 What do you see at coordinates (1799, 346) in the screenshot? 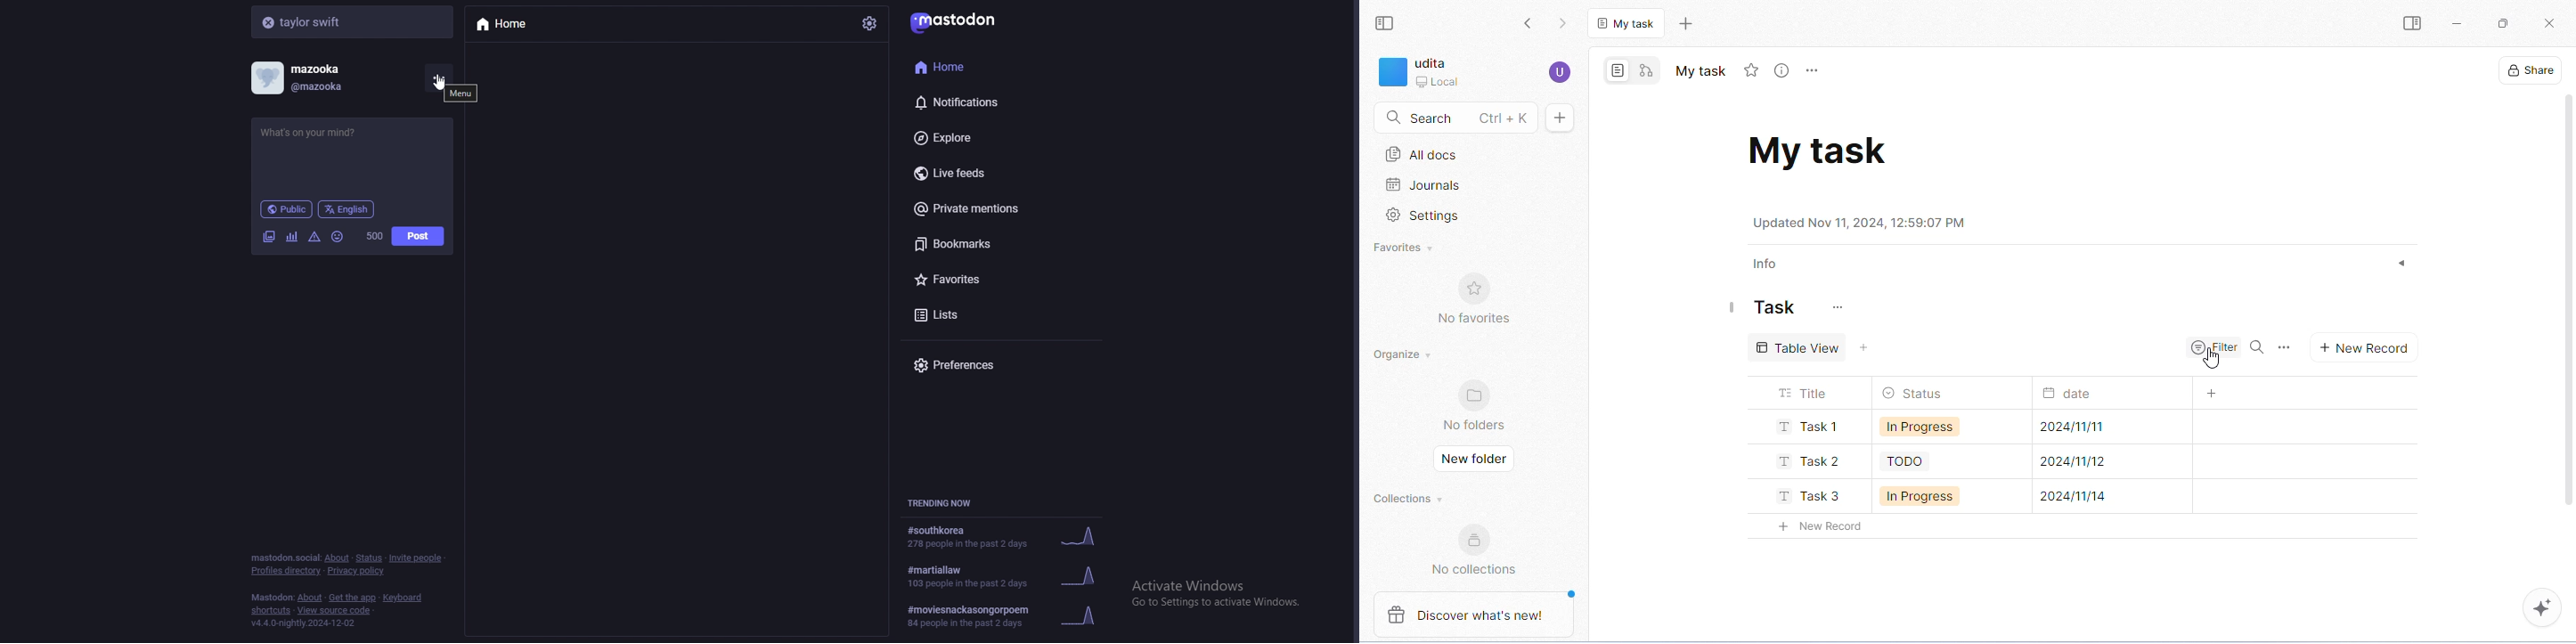
I see `table view` at bounding box center [1799, 346].